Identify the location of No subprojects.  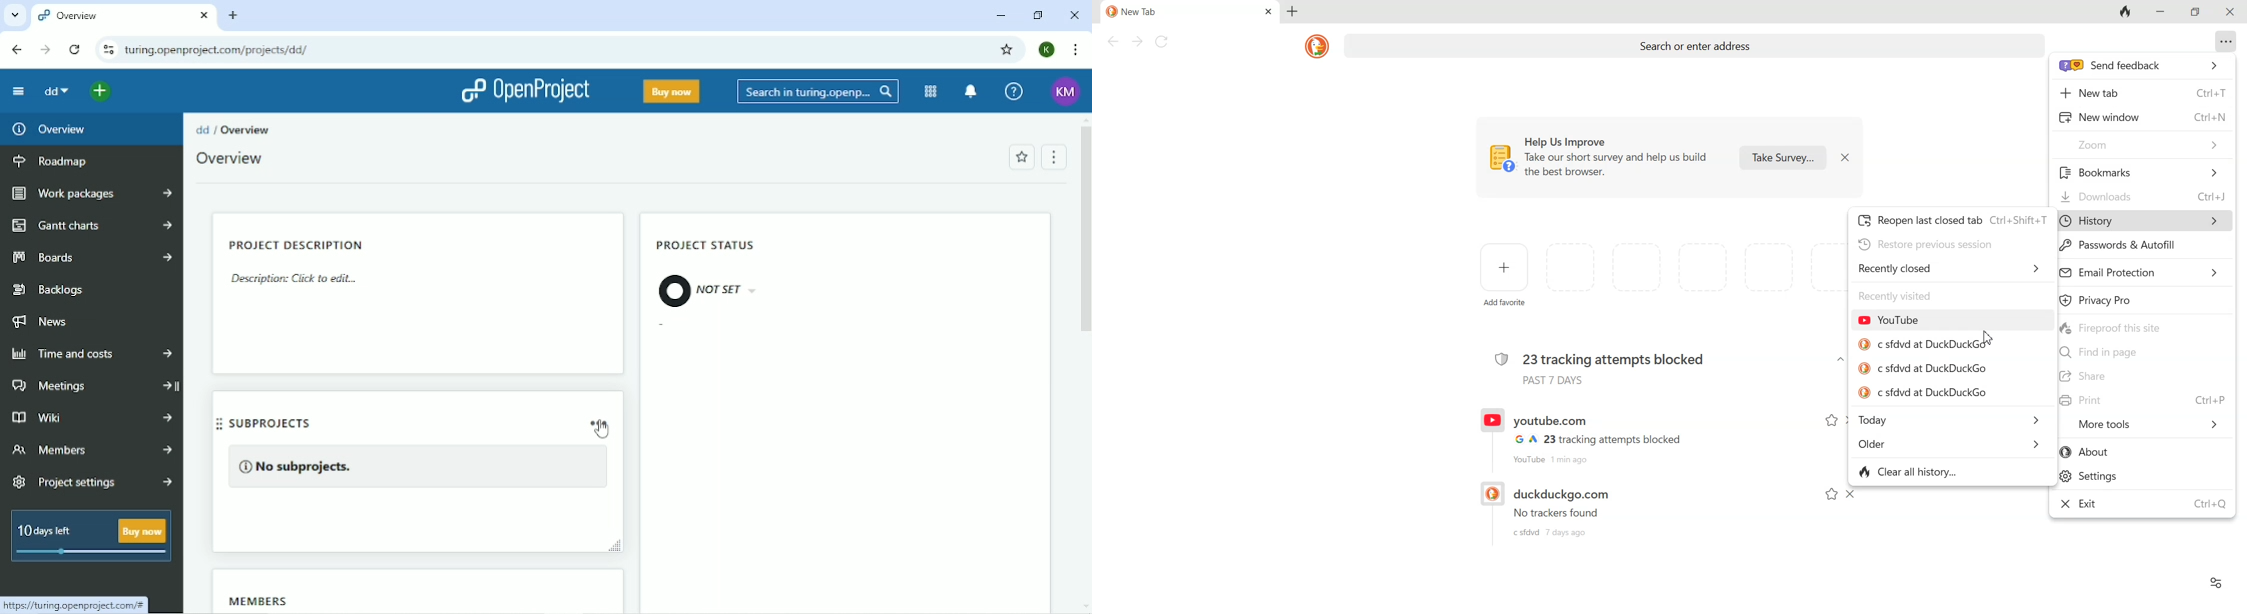
(418, 468).